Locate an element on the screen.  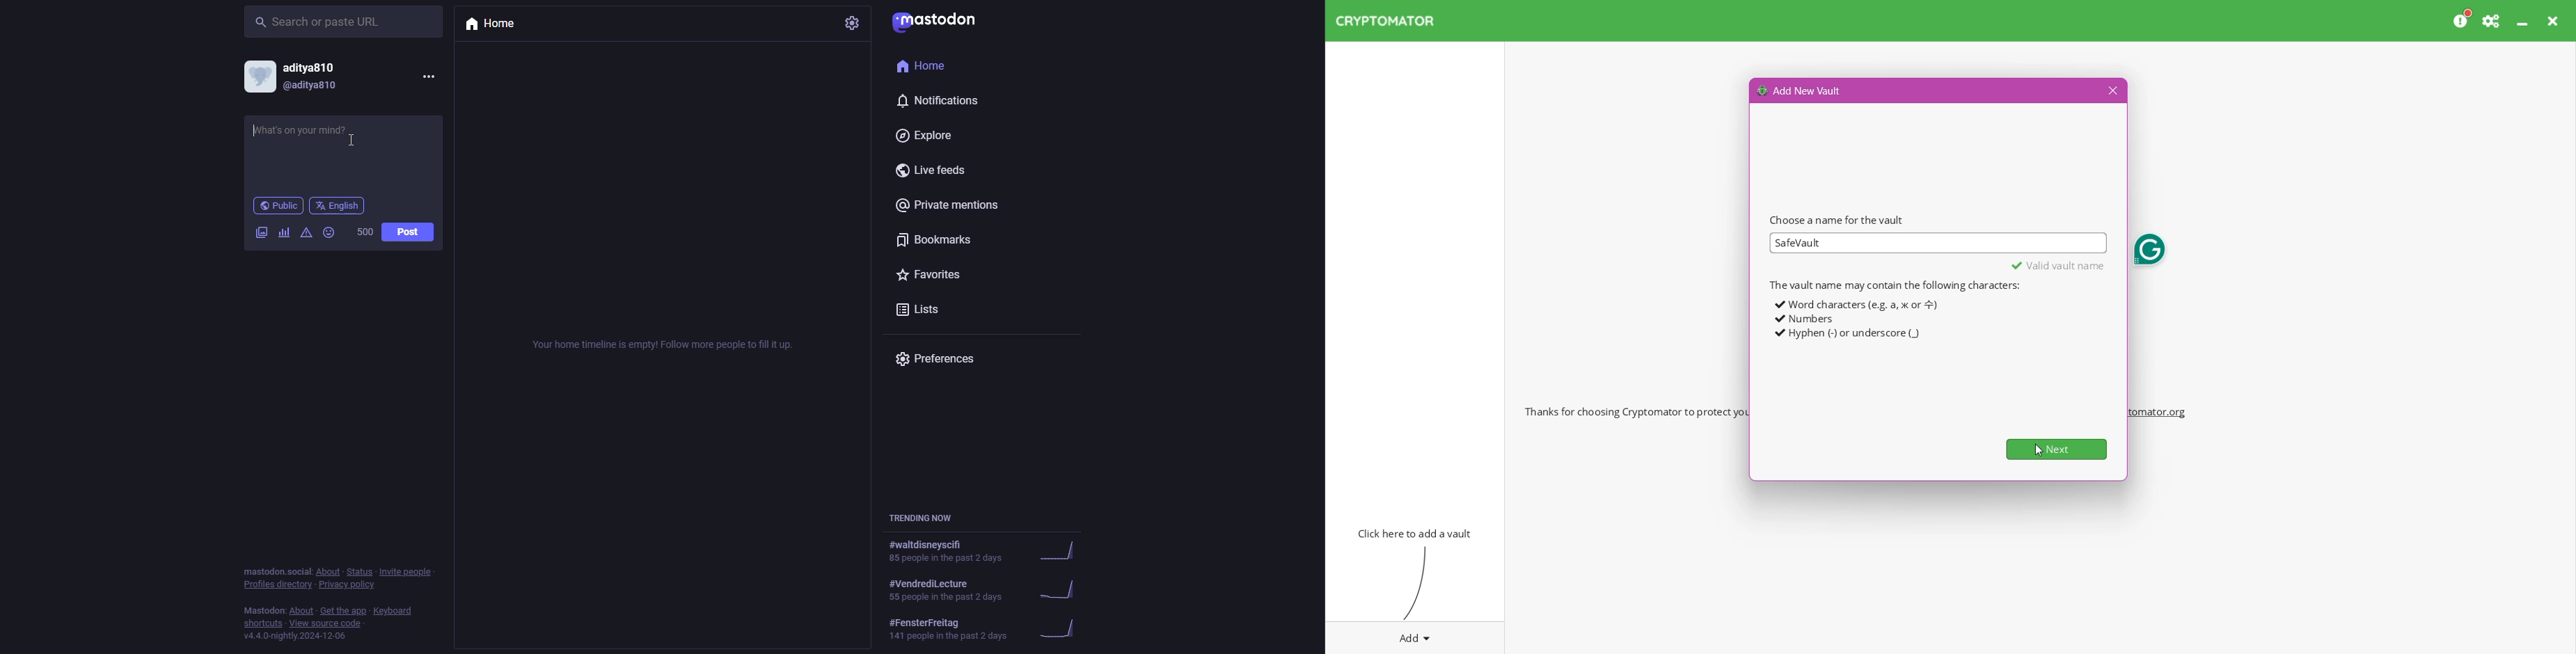
live feeds is located at coordinates (933, 173).